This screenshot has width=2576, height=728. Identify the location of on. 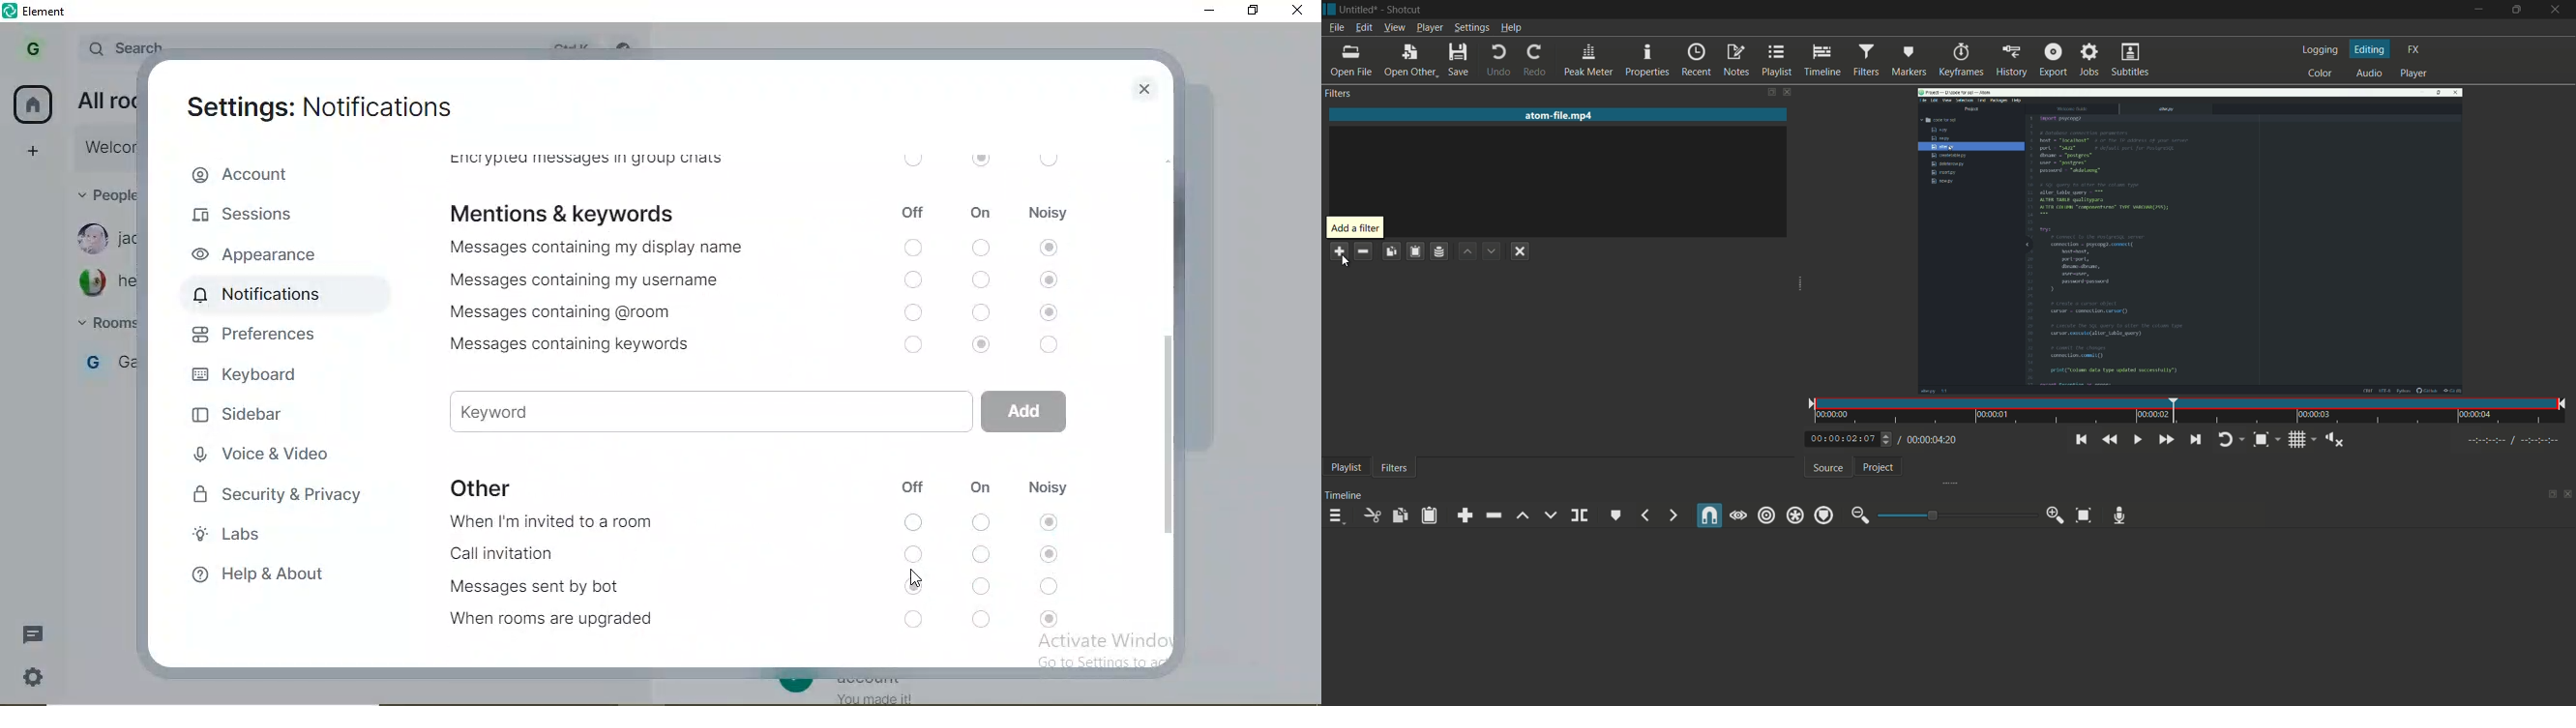
(981, 212).